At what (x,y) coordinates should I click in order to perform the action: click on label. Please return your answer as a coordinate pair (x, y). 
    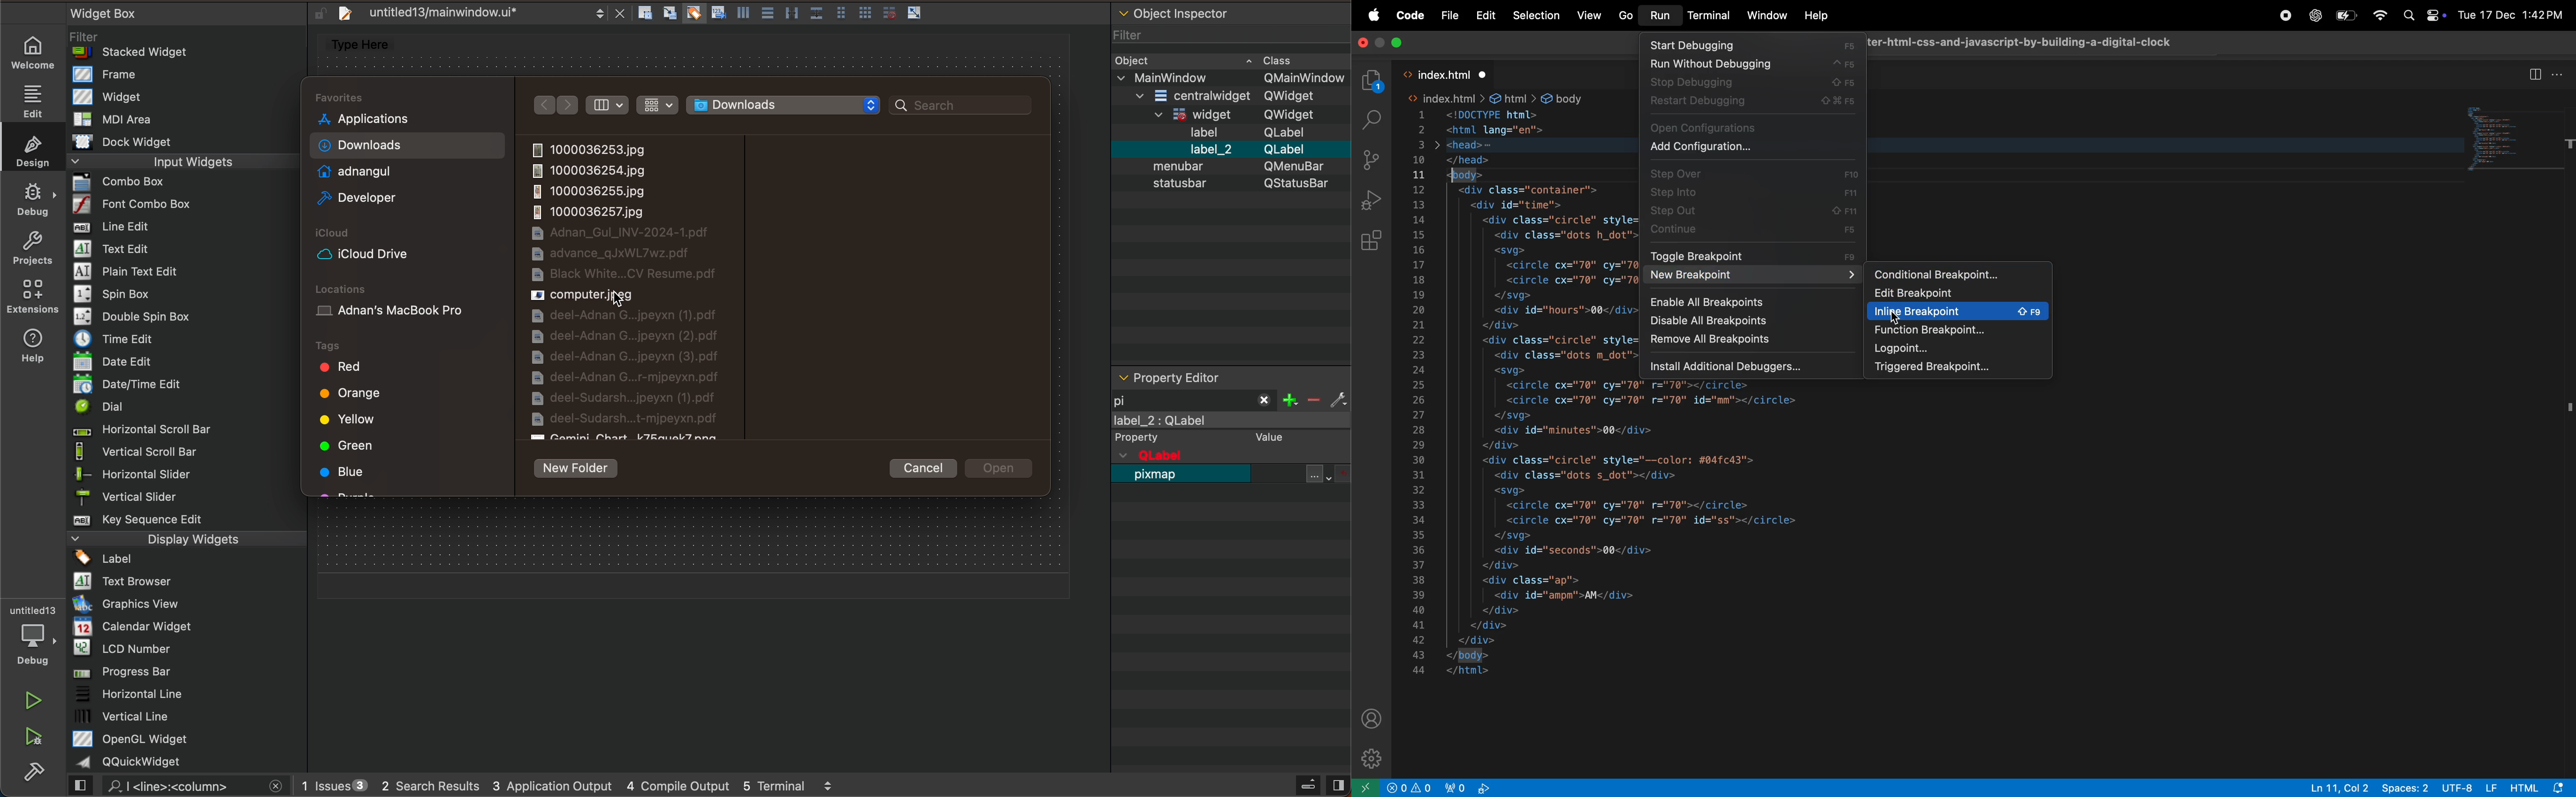
    Looking at the image, I should click on (1233, 431).